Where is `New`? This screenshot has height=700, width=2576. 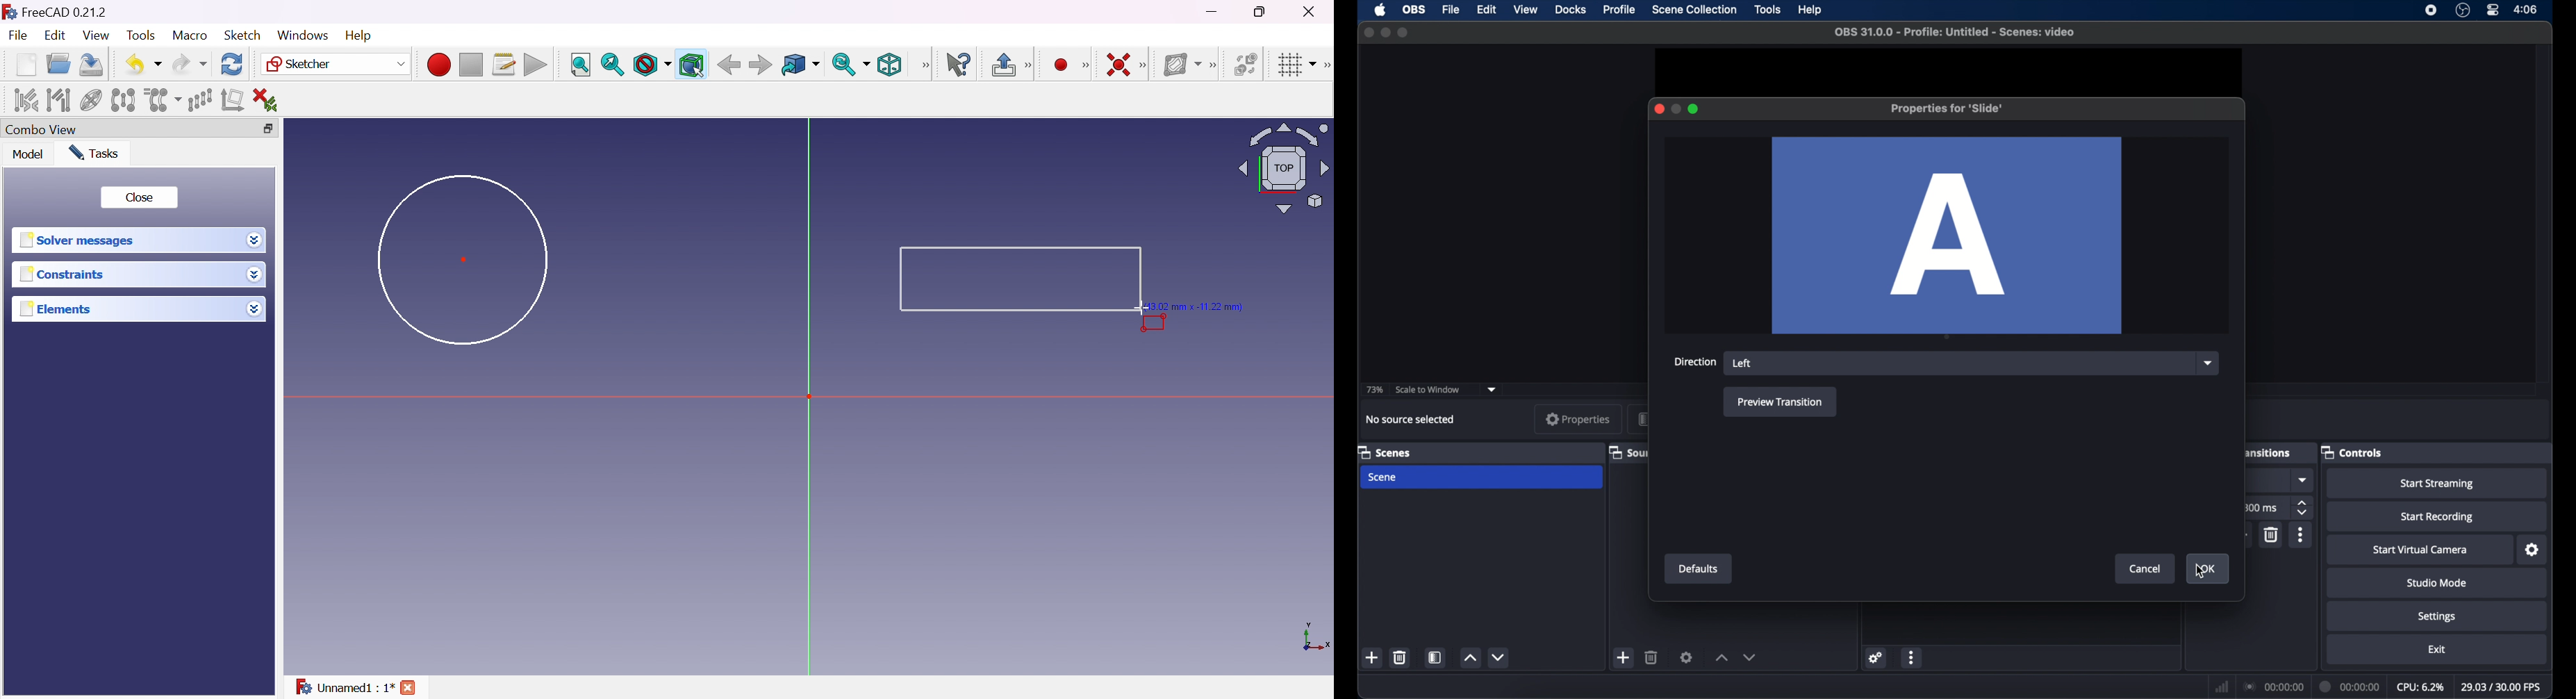
New is located at coordinates (26, 64).